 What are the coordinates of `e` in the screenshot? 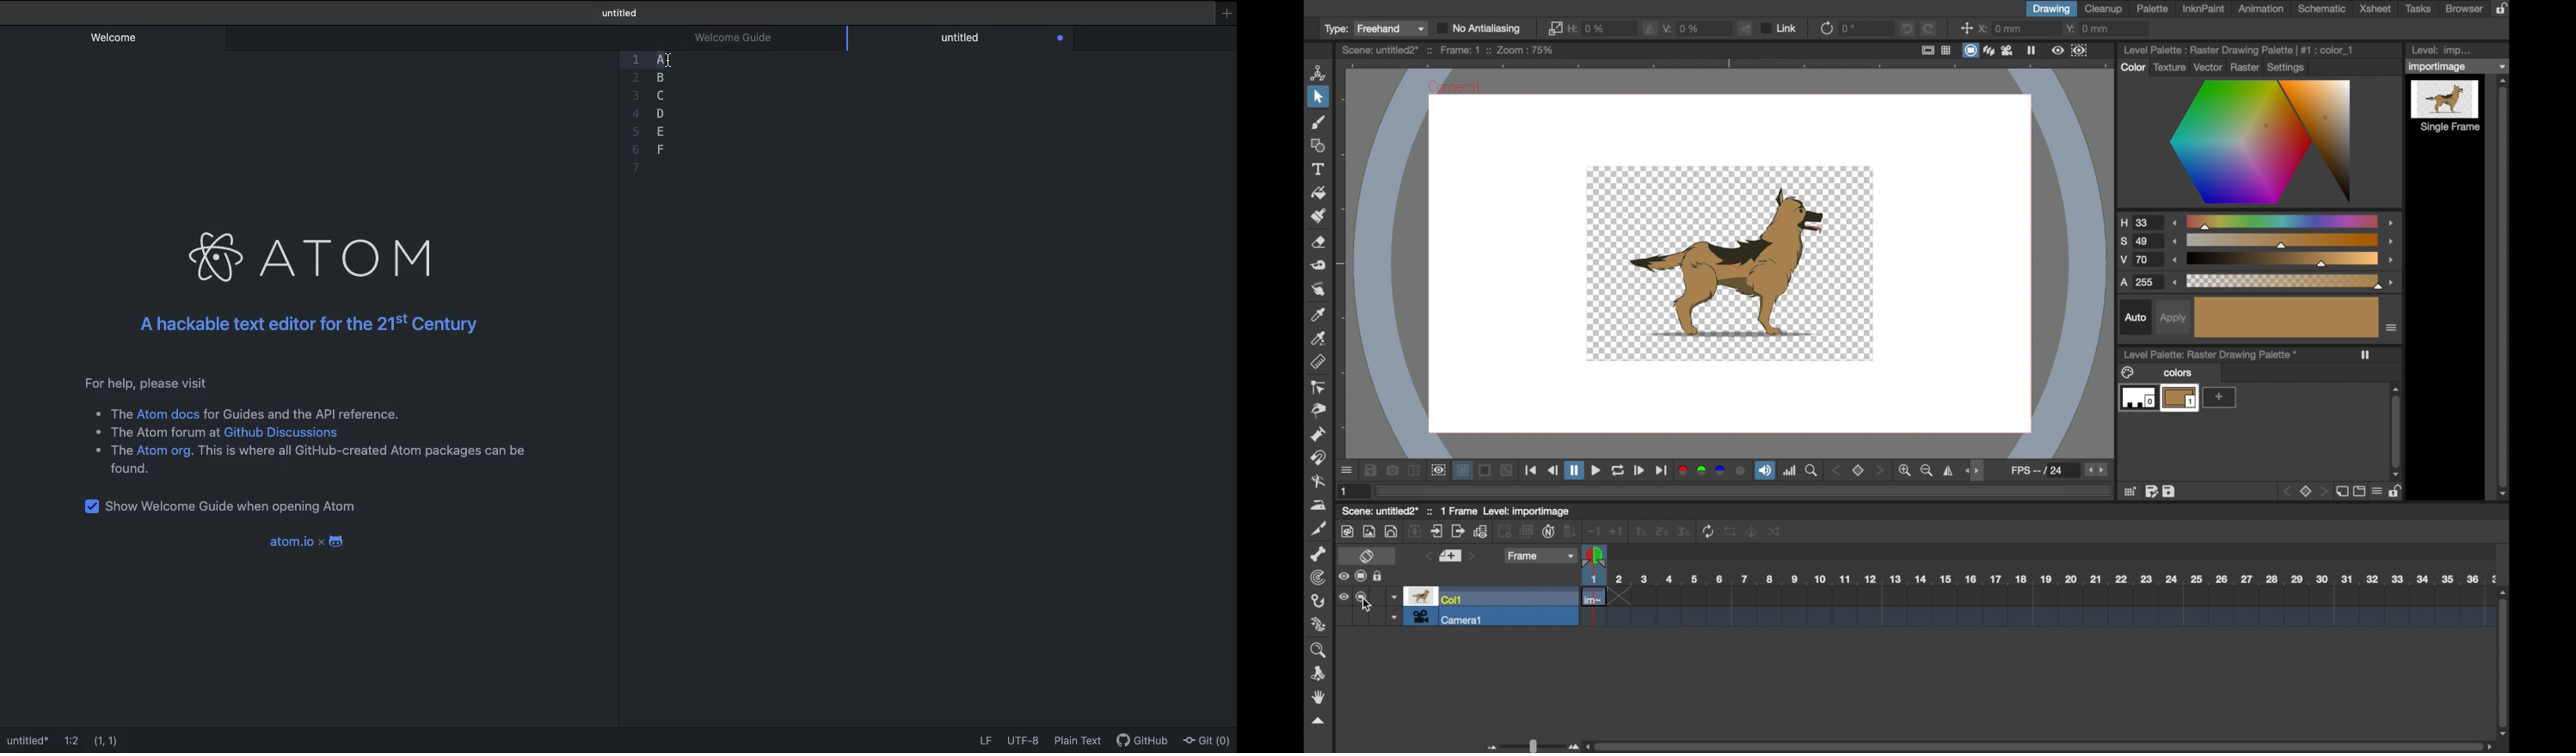 It's located at (660, 131).